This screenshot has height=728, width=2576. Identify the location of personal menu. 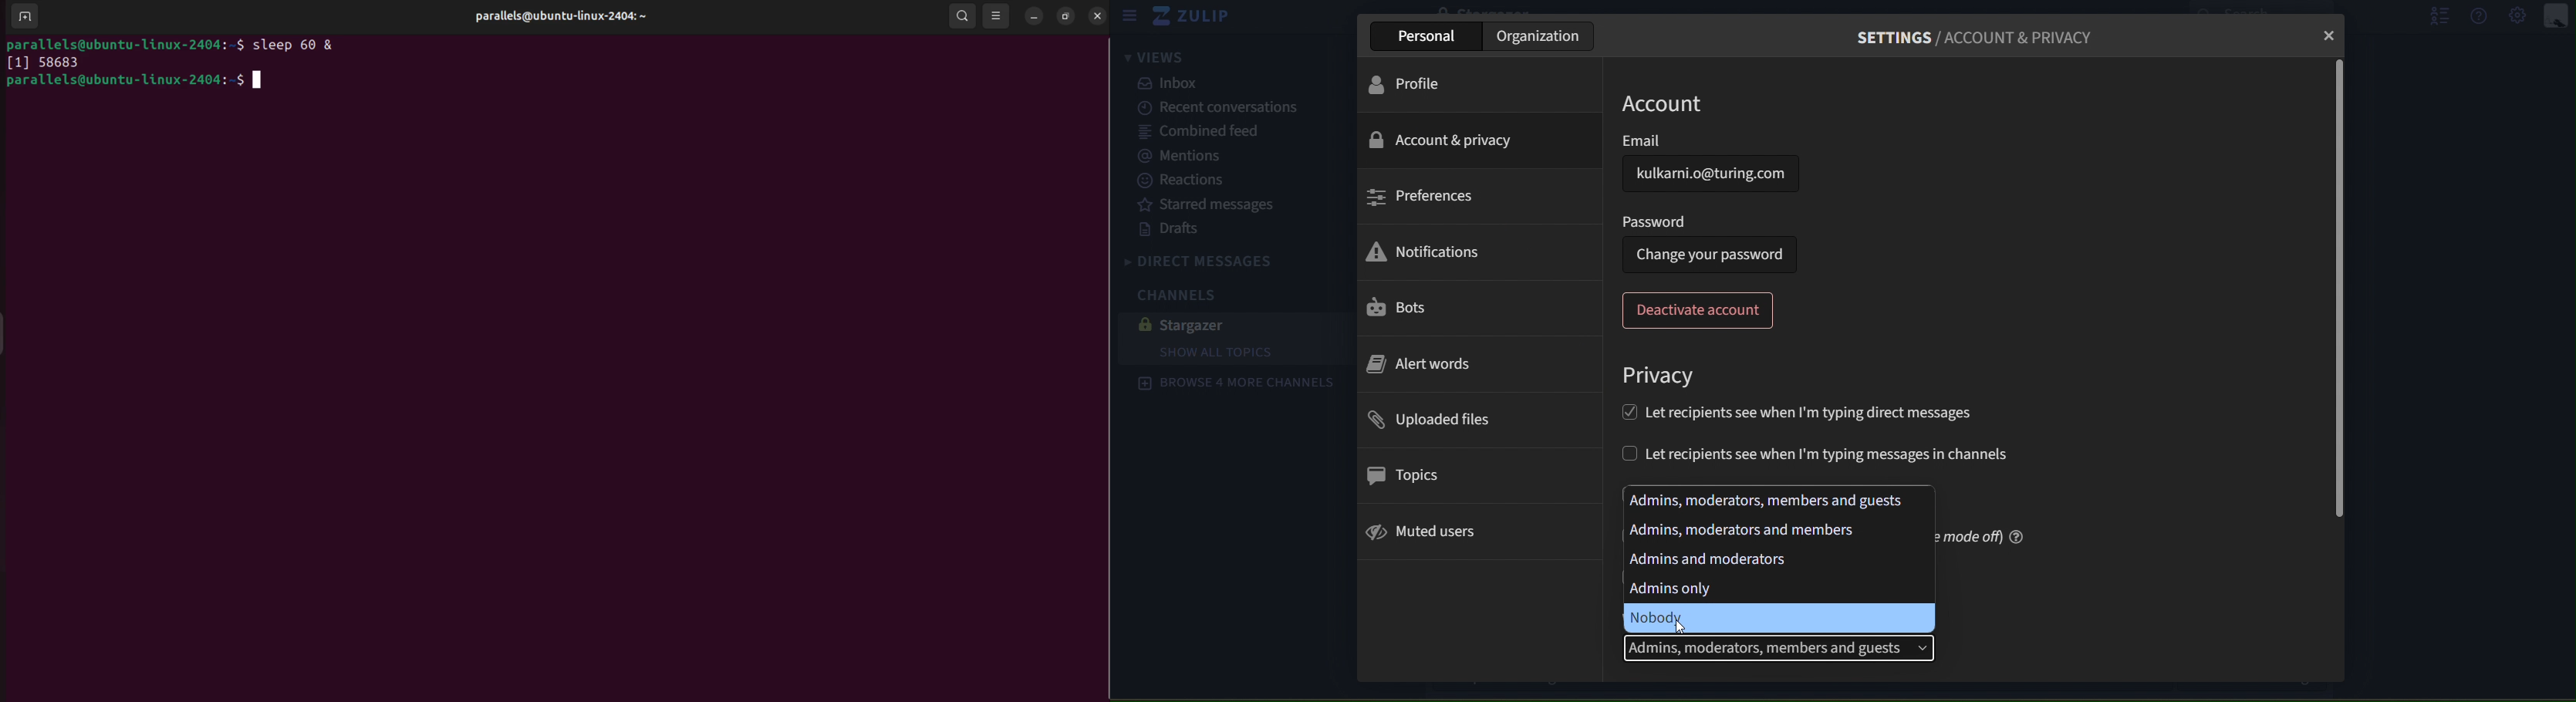
(2557, 16).